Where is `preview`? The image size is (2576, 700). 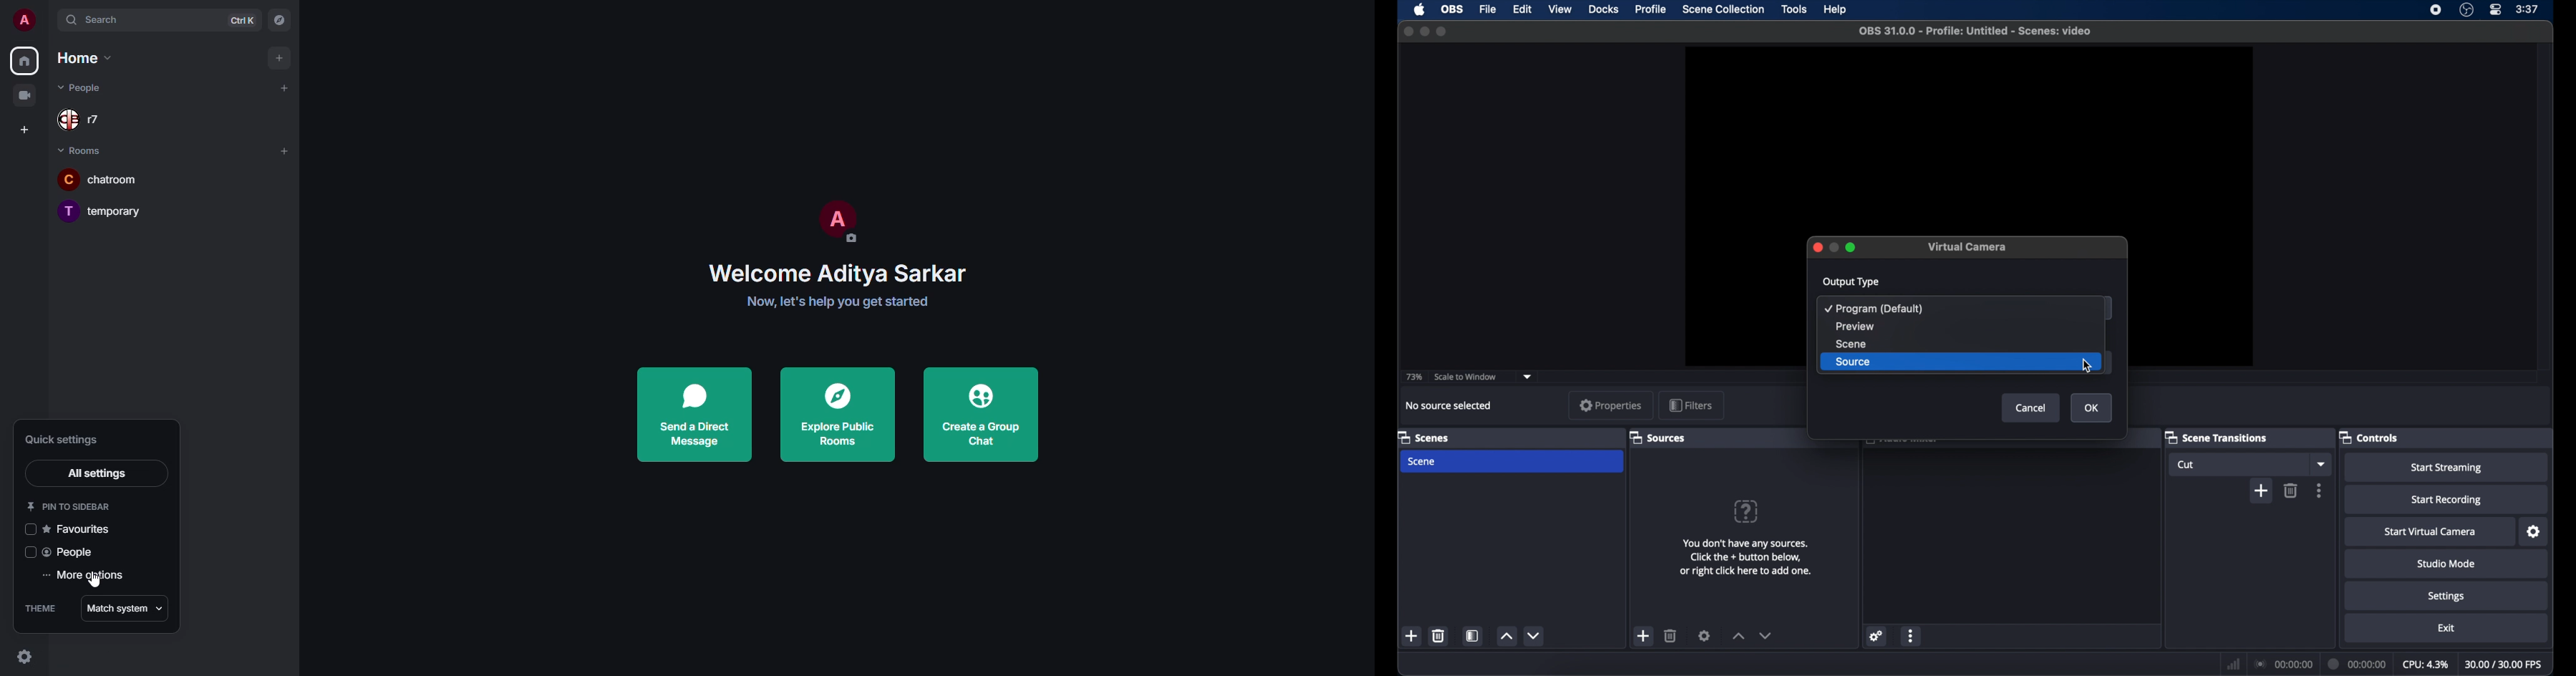
preview is located at coordinates (1969, 133).